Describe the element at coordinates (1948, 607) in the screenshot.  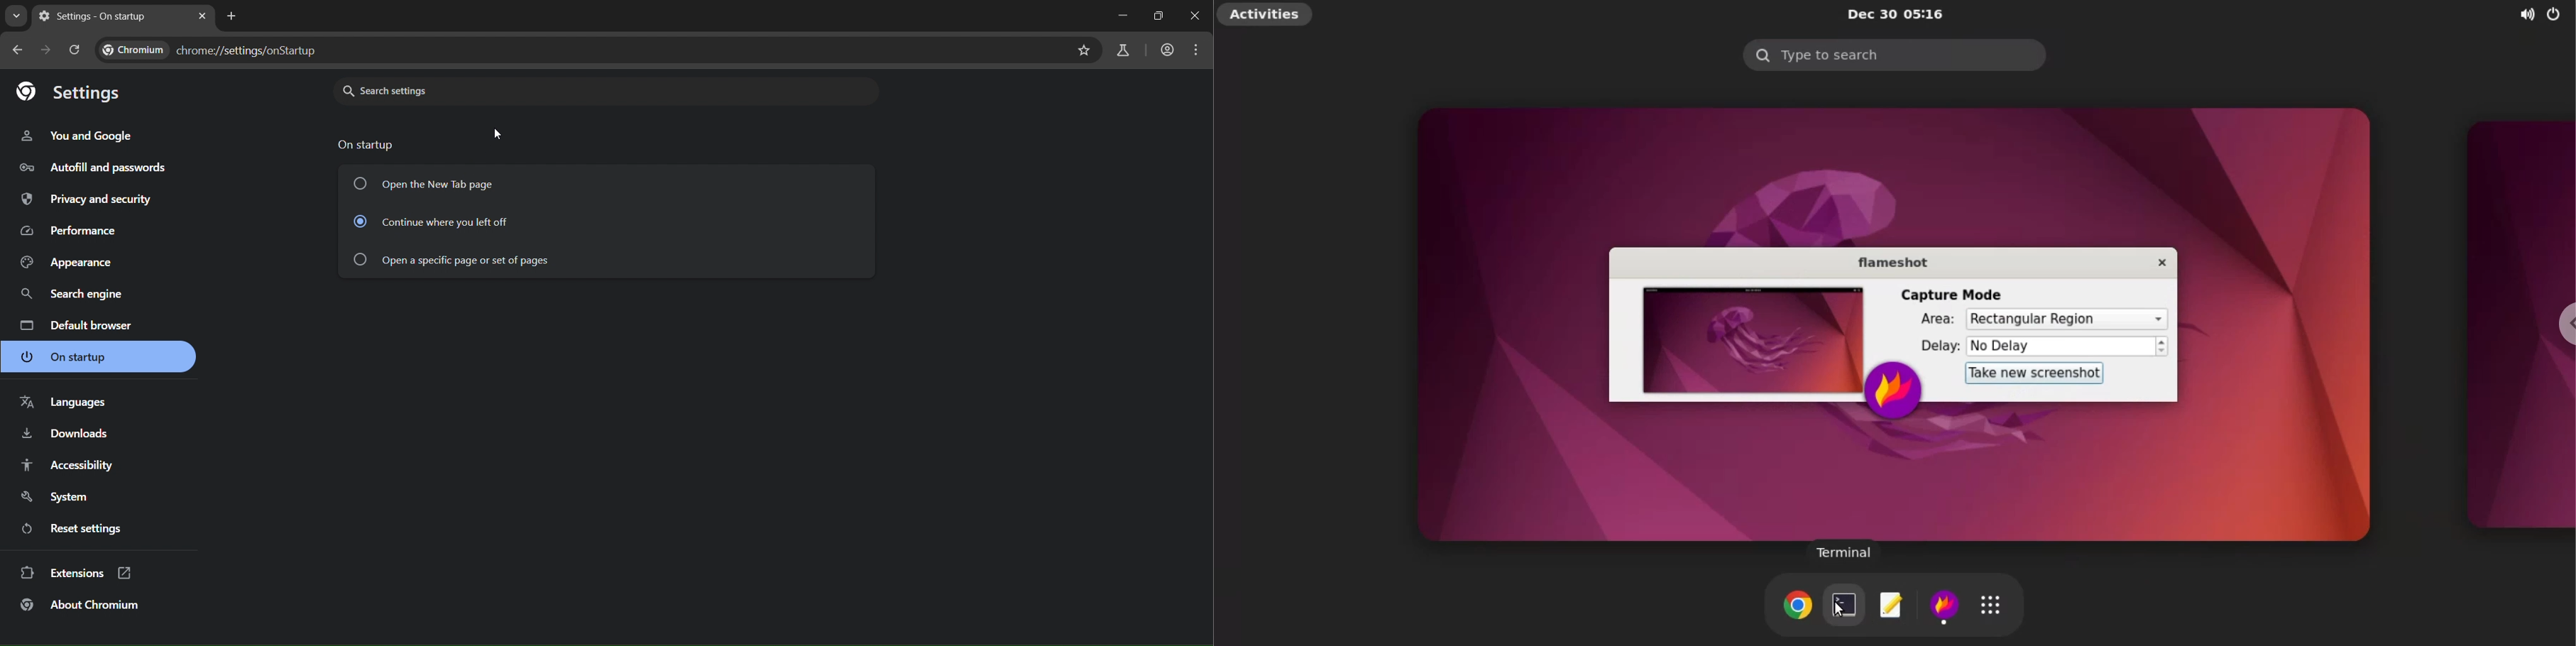
I see `flameshot ` at that location.